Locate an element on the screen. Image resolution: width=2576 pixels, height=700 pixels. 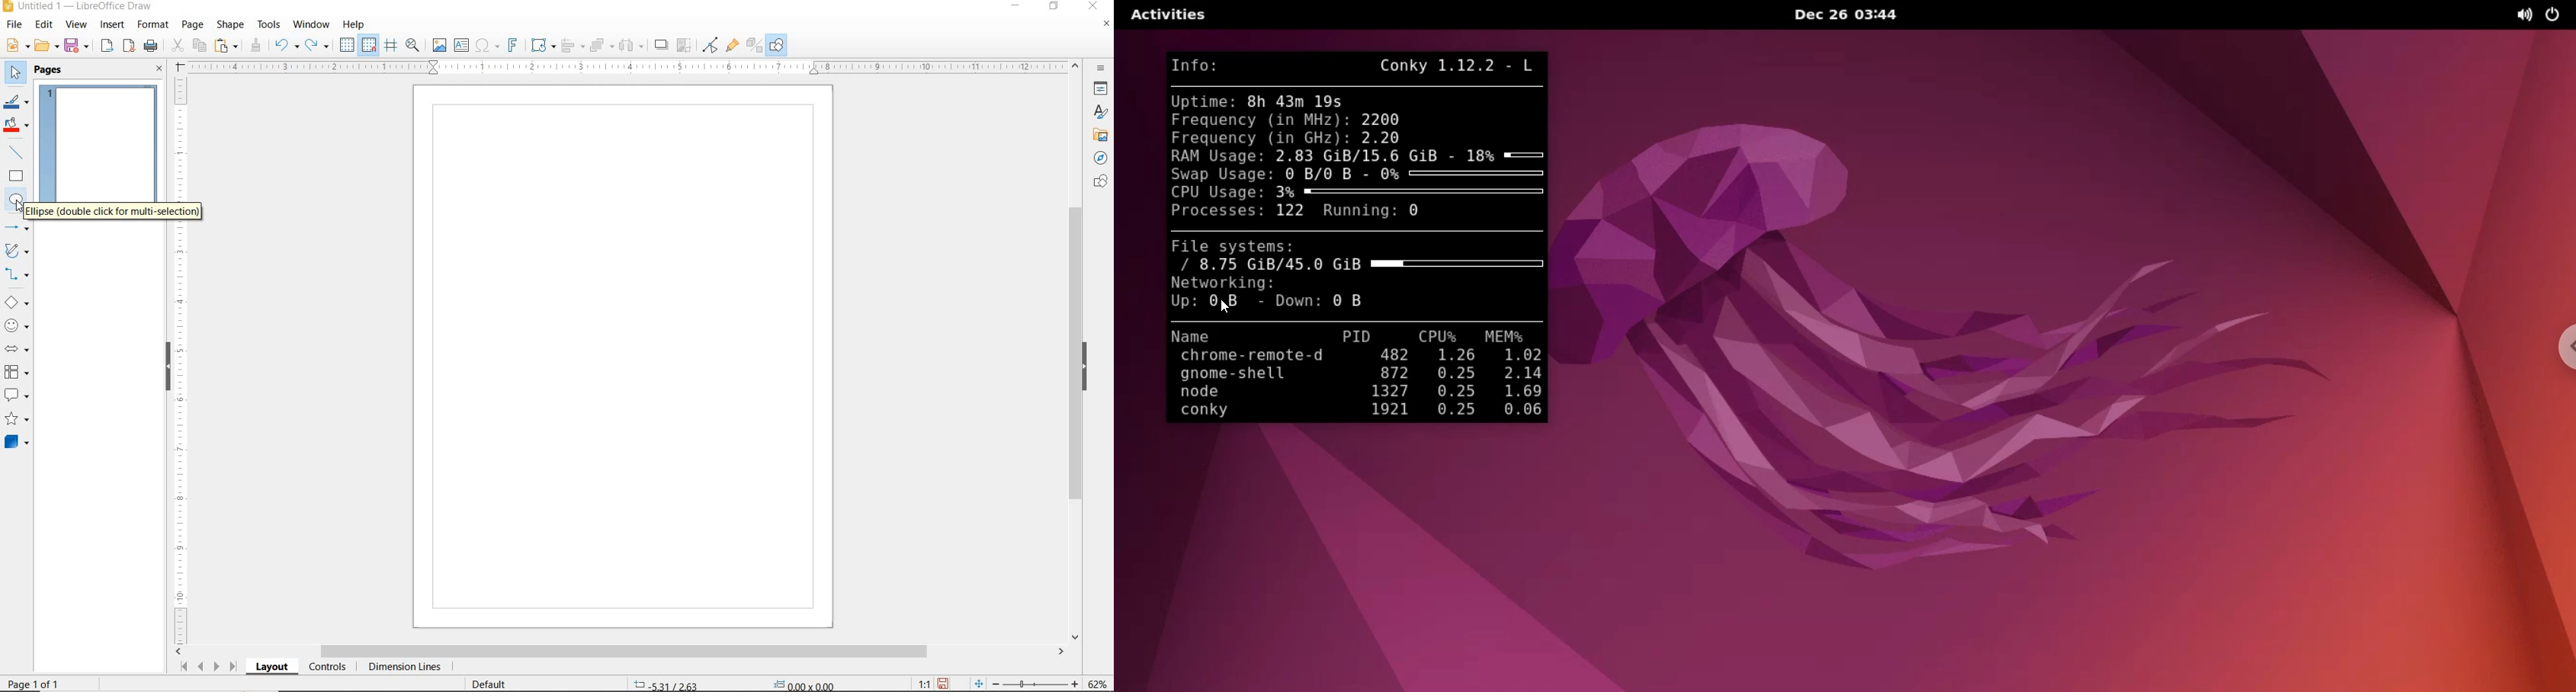
LINE COLOR is located at coordinates (16, 101).